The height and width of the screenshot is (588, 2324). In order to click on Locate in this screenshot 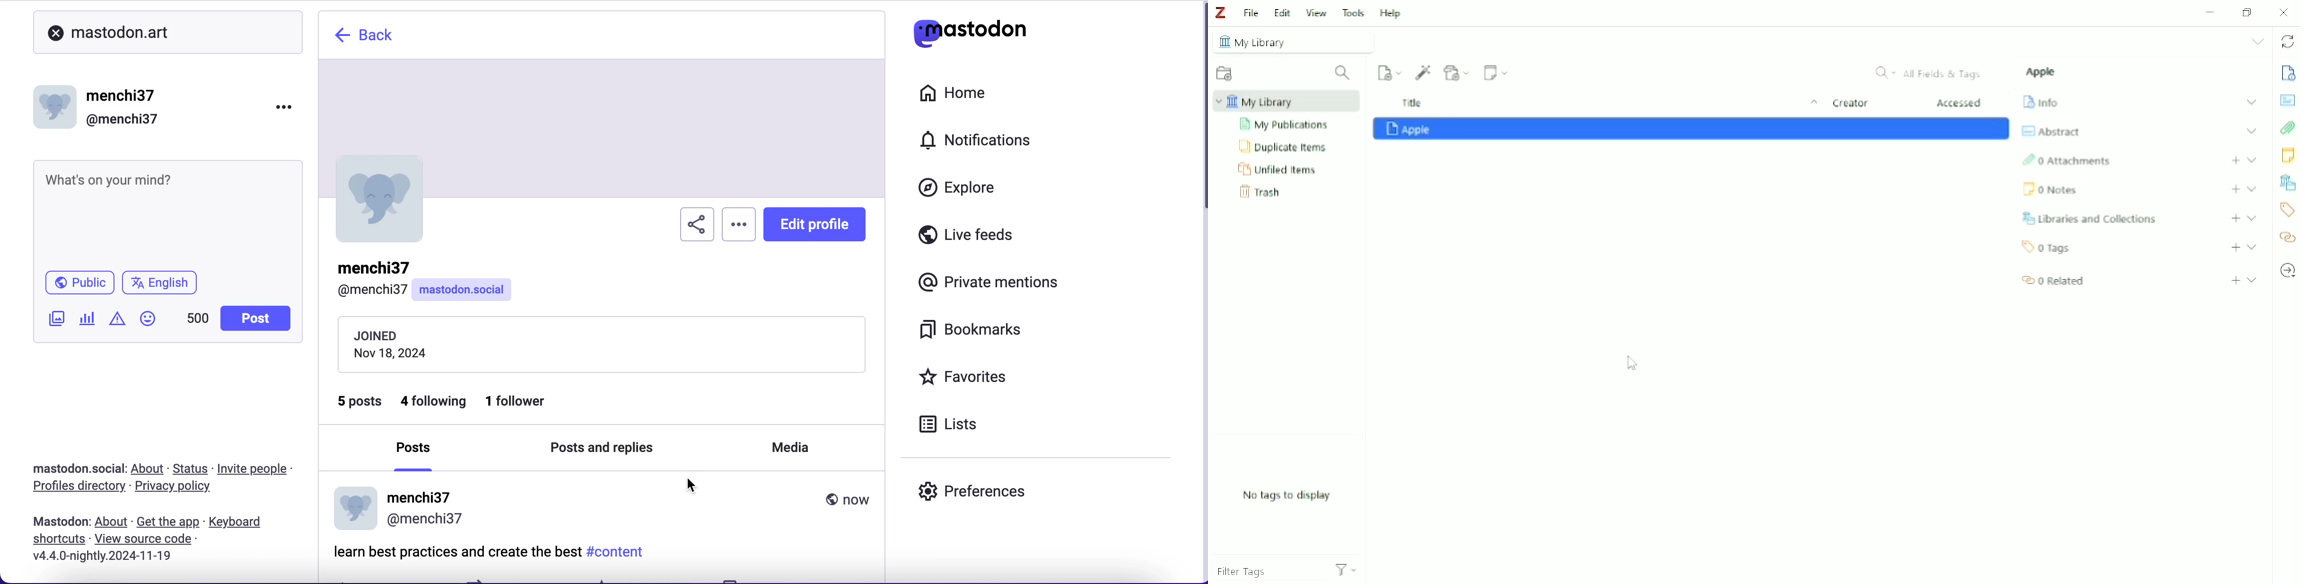, I will do `click(2288, 271)`.